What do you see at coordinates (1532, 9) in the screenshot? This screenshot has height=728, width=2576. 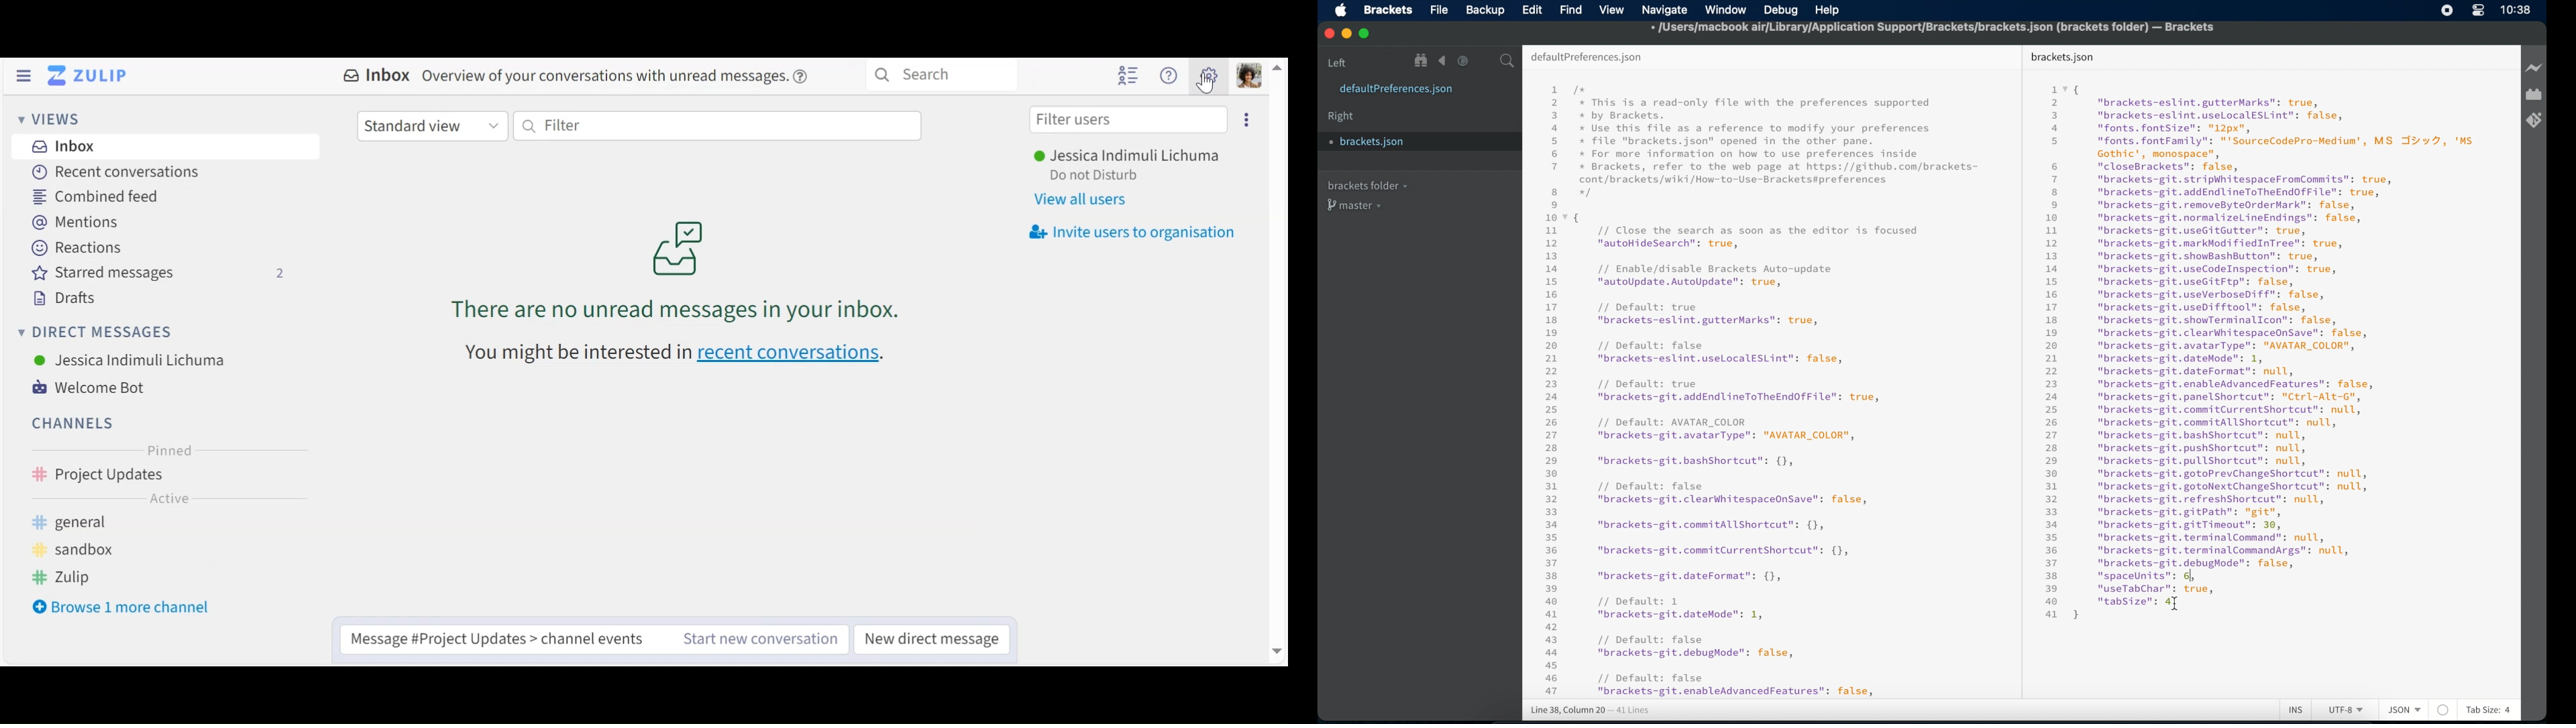 I see `edit` at bounding box center [1532, 9].